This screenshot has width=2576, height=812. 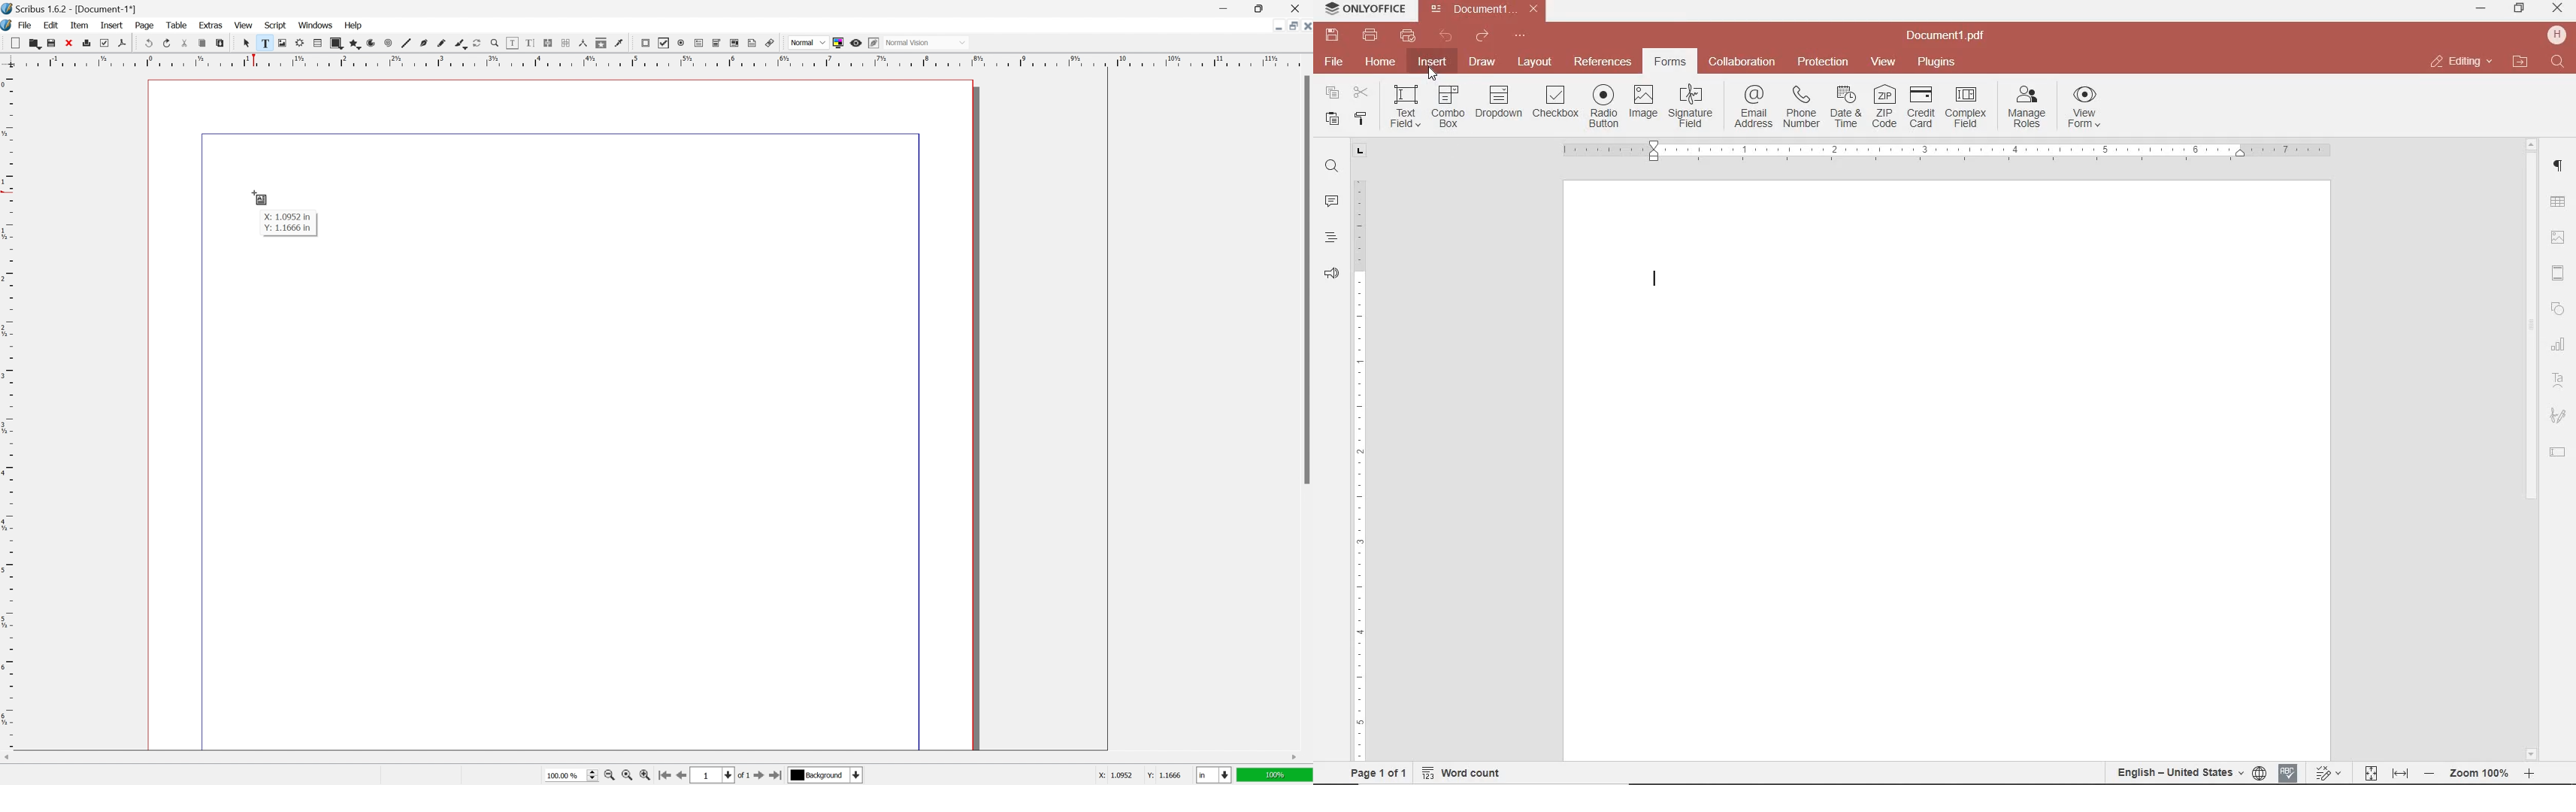 What do you see at coordinates (2326, 774) in the screenshot?
I see `track change` at bounding box center [2326, 774].